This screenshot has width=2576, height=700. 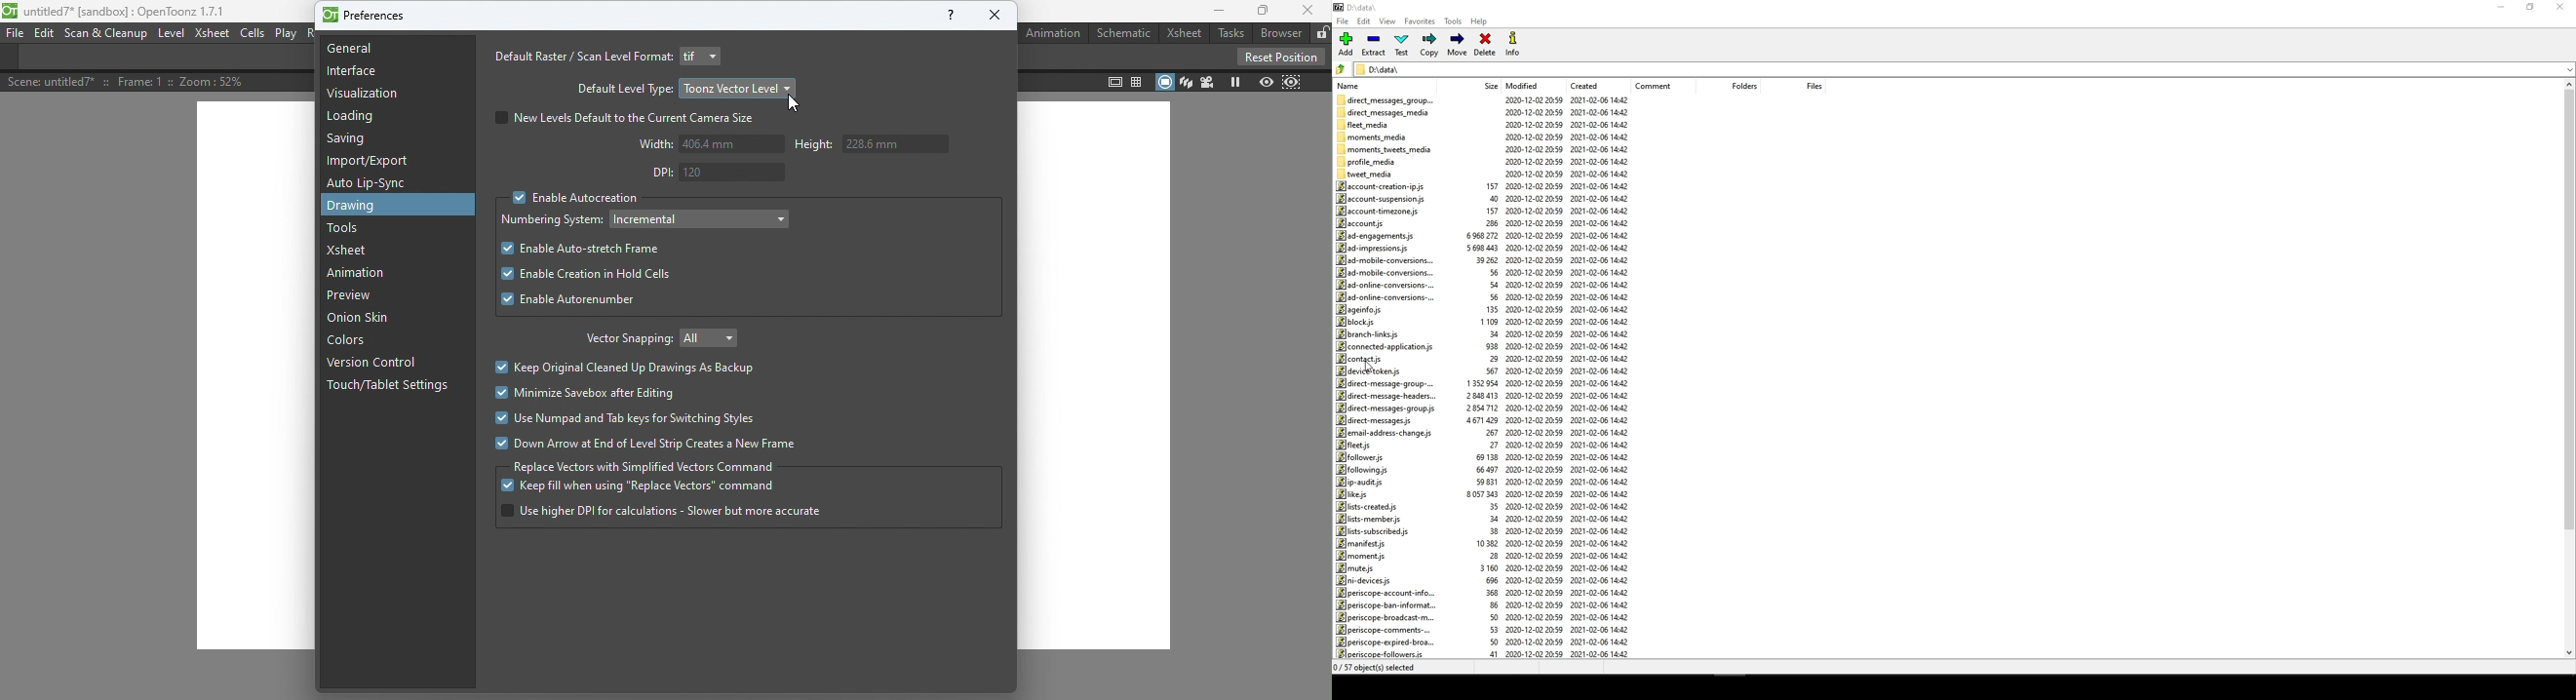 I want to click on profile_media, so click(x=1368, y=162).